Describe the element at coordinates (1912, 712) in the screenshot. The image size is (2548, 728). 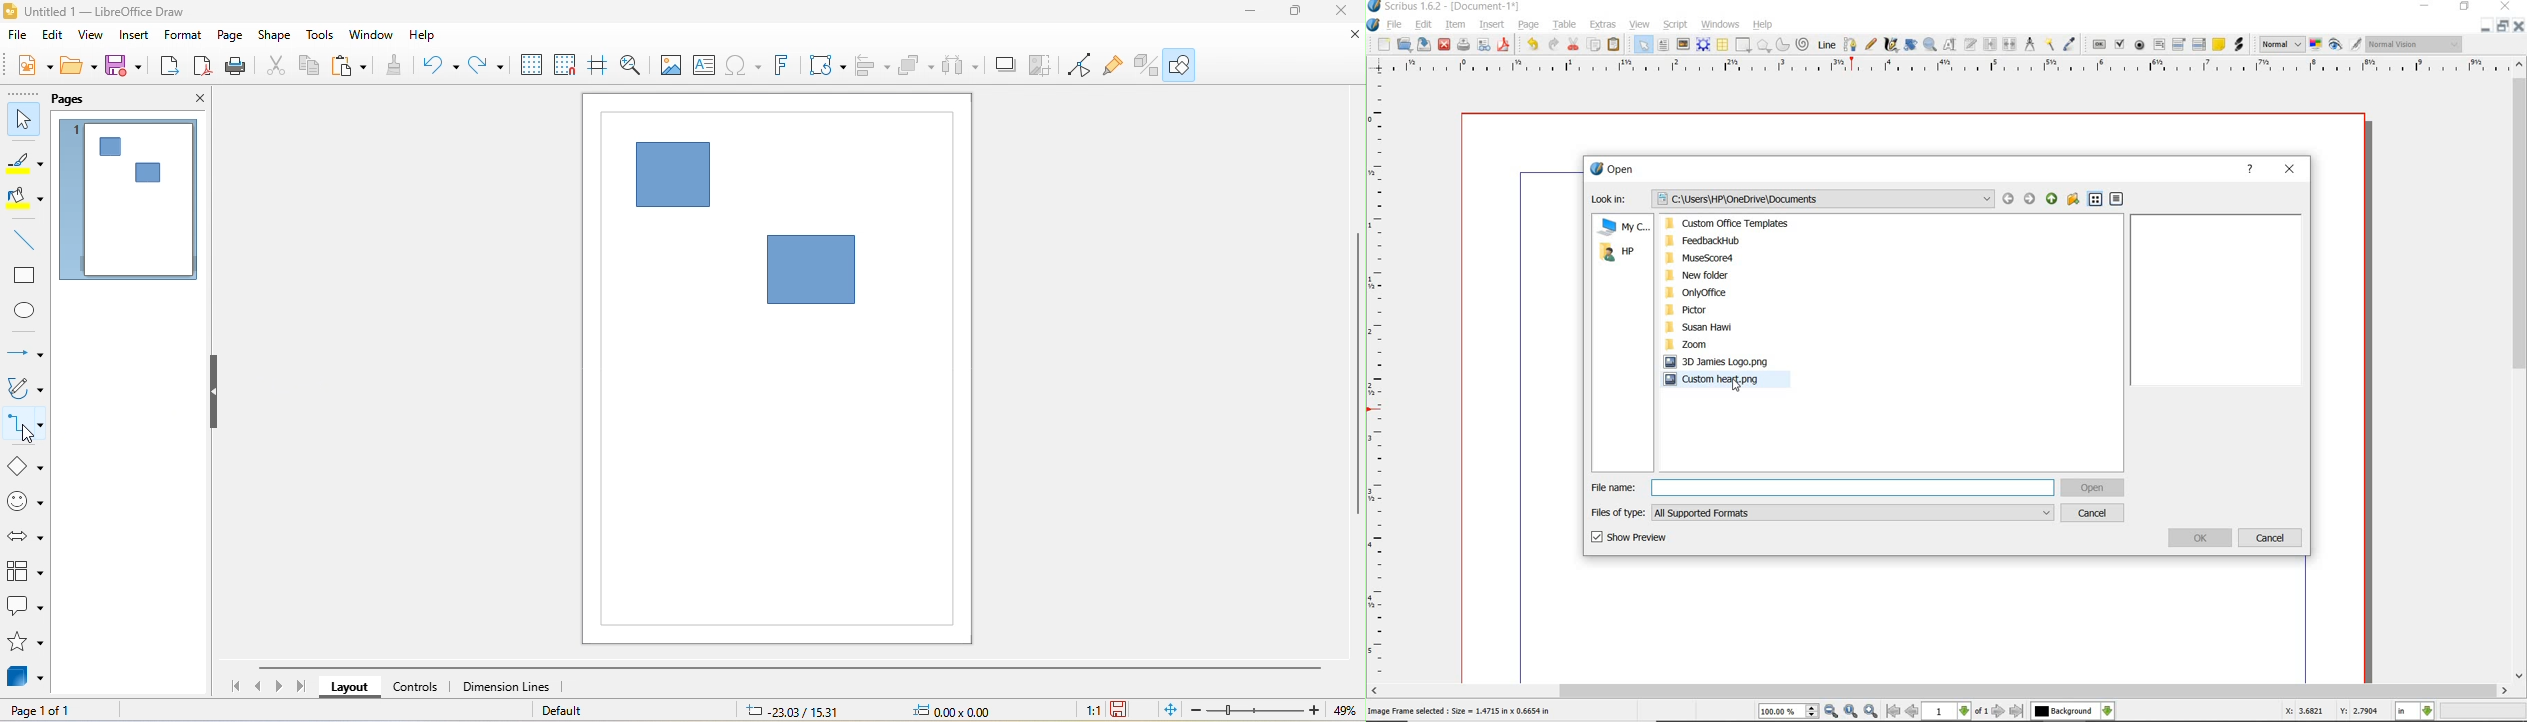
I see `go to previous page` at that location.